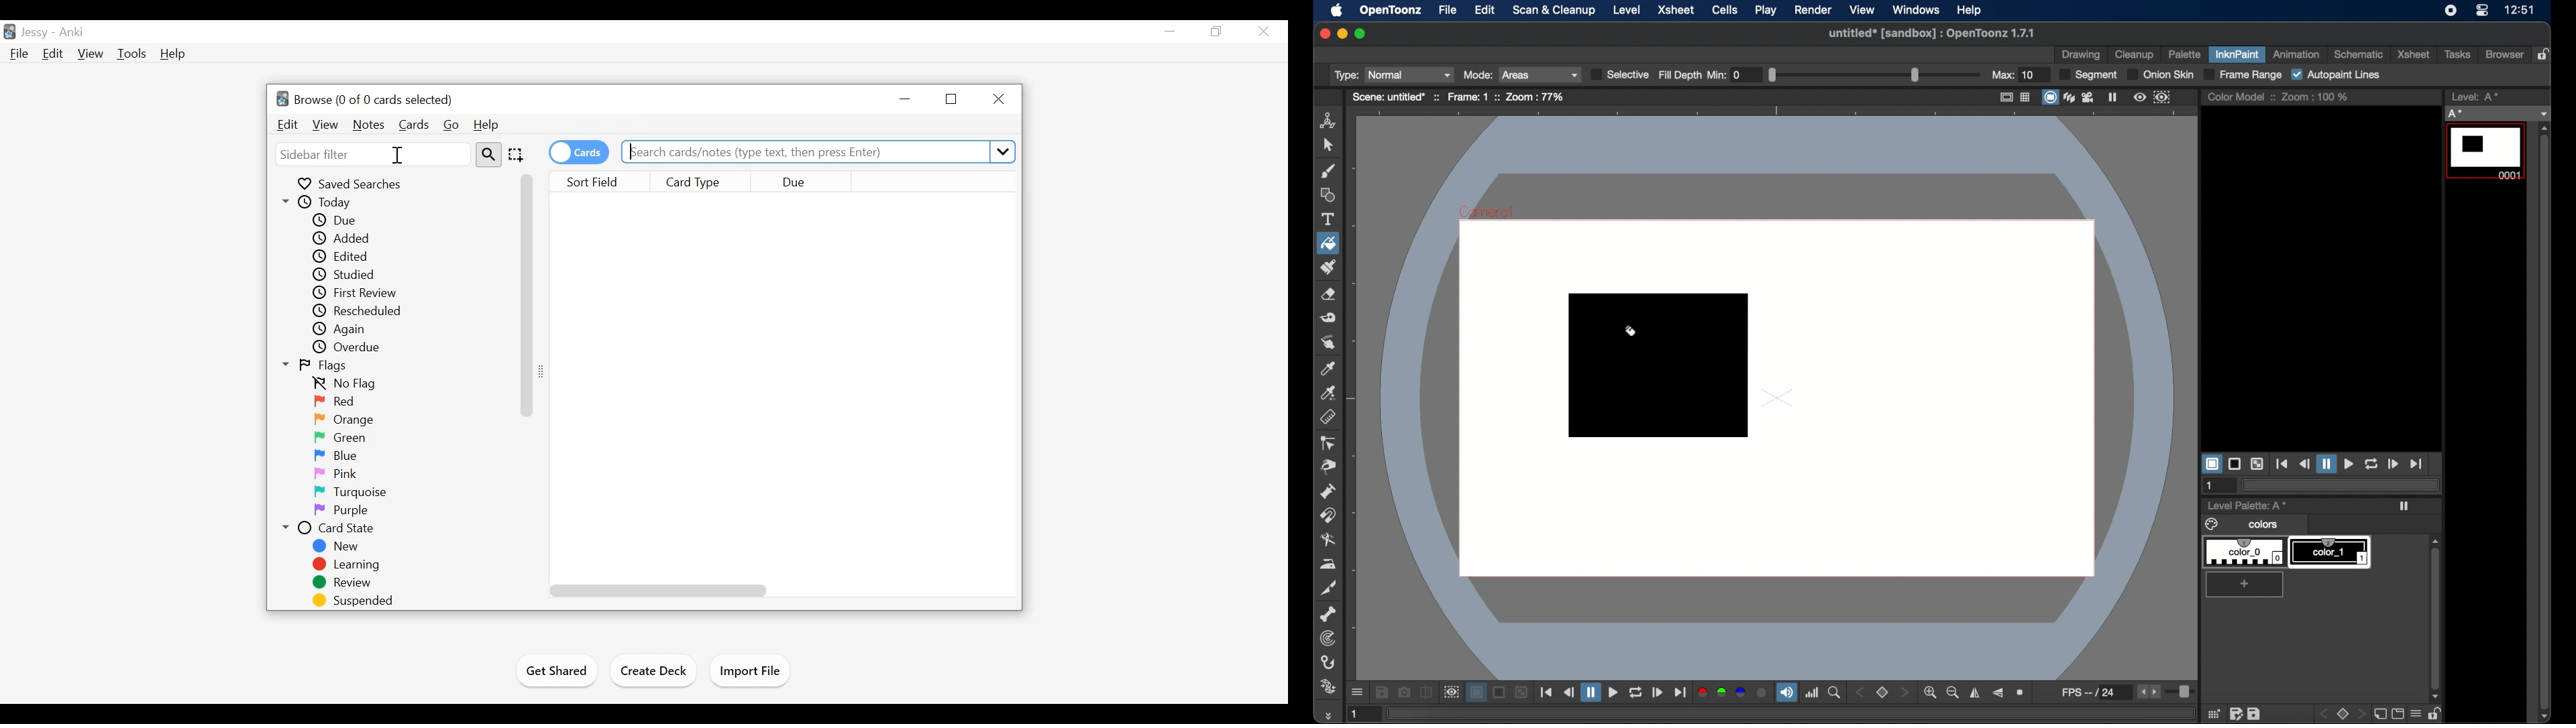 The image size is (2576, 728). Describe the element at coordinates (753, 672) in the screenshot. I see `Import File` at that location.